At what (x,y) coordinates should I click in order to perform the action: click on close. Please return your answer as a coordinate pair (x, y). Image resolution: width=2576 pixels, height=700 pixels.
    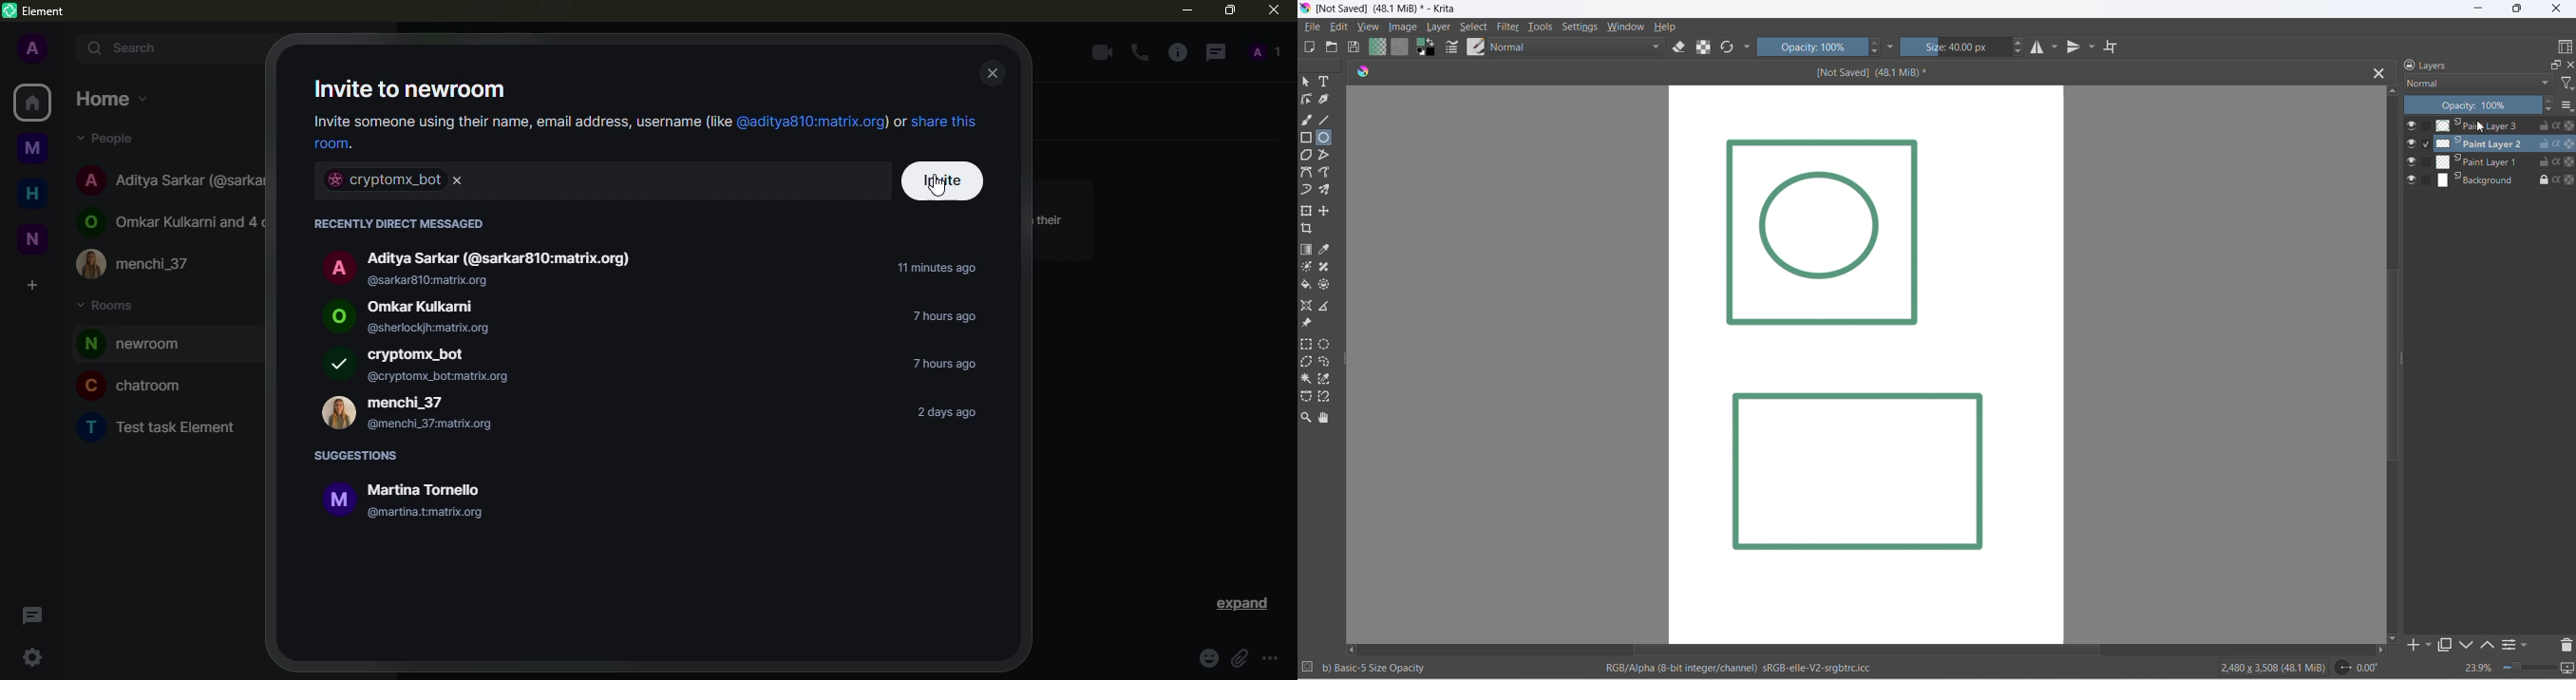
    Looking at the image, I should click on (1274, 12).